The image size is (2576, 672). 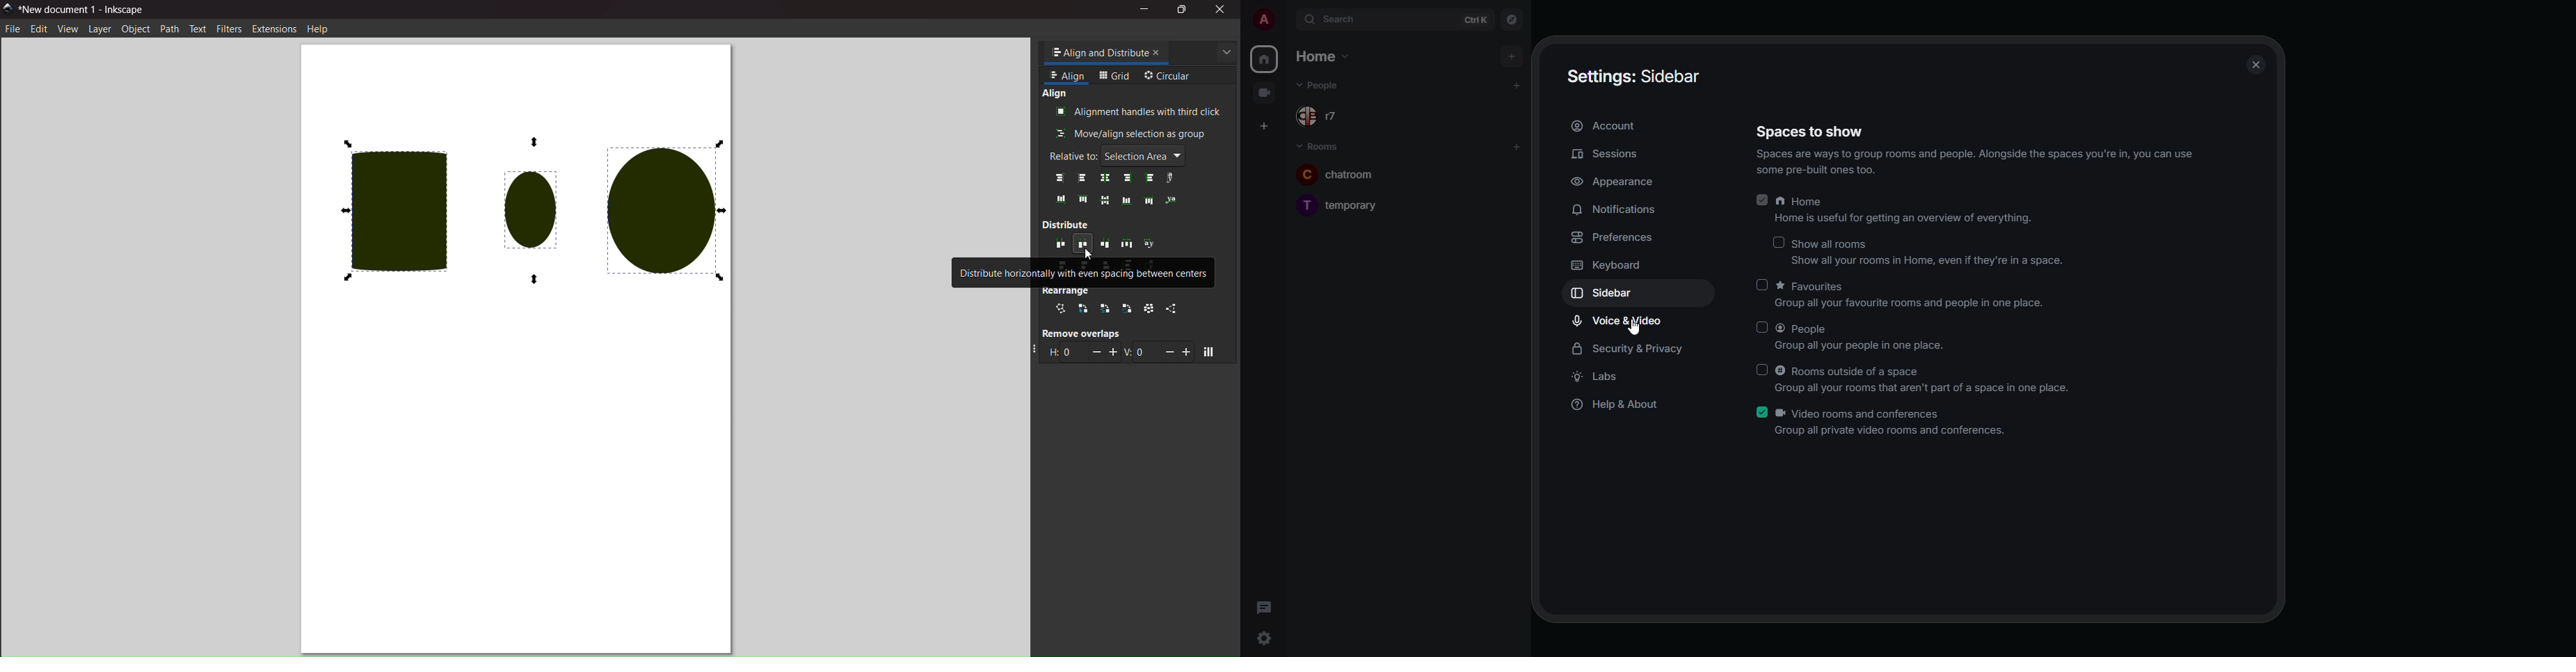 What do you see at coordinates (1929, 253) in the screenshot?
I see `show all rooms` at bounding box center [1929, 253].